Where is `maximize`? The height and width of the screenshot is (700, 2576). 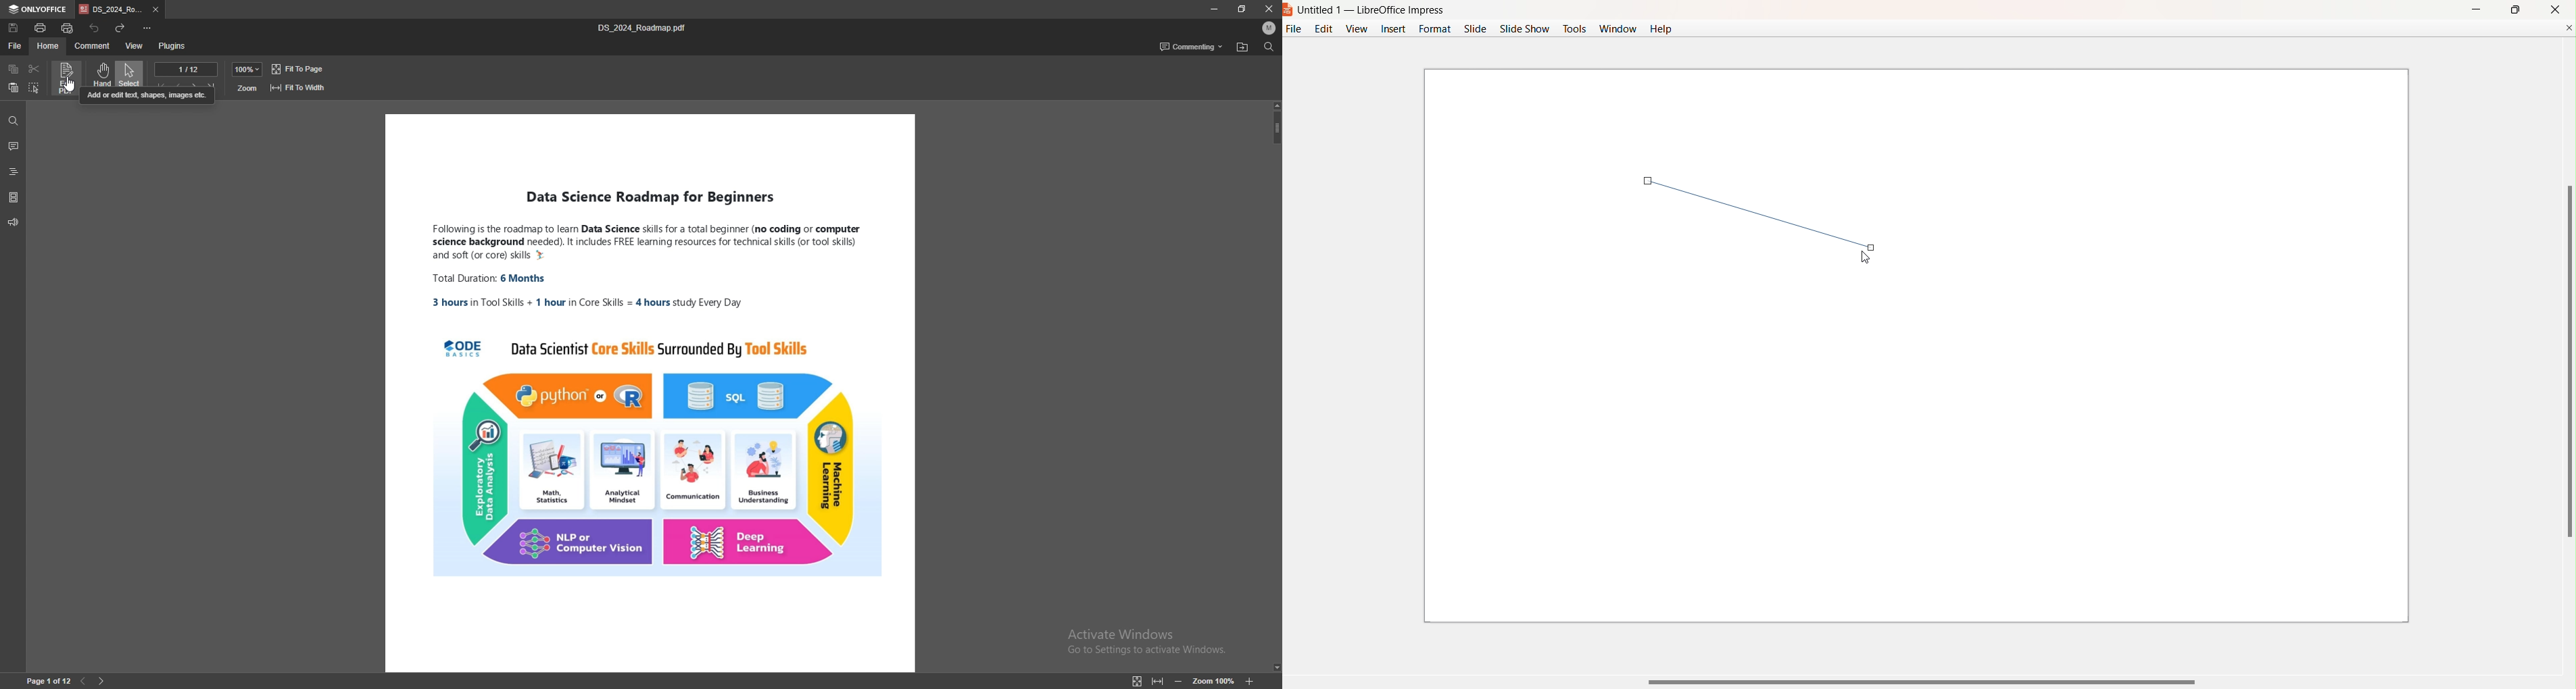
maximize is located at coordinates (2514, 9).